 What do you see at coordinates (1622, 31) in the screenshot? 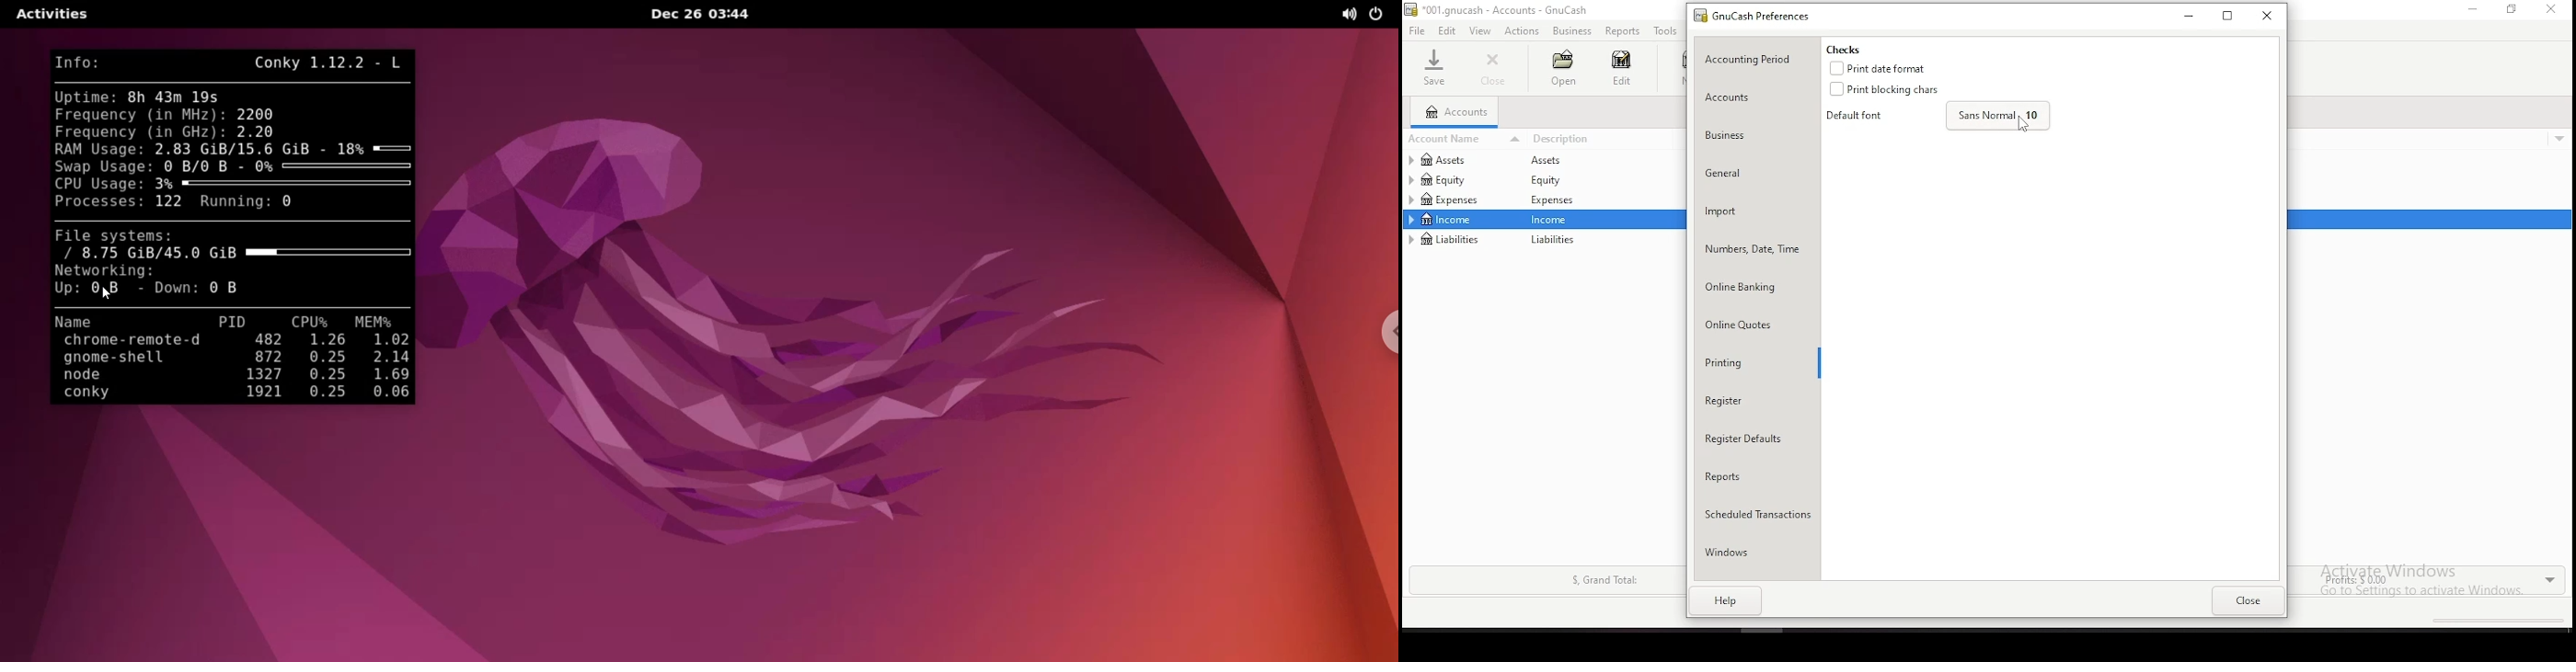
I see `reports` at bounding box center [1622, 31].